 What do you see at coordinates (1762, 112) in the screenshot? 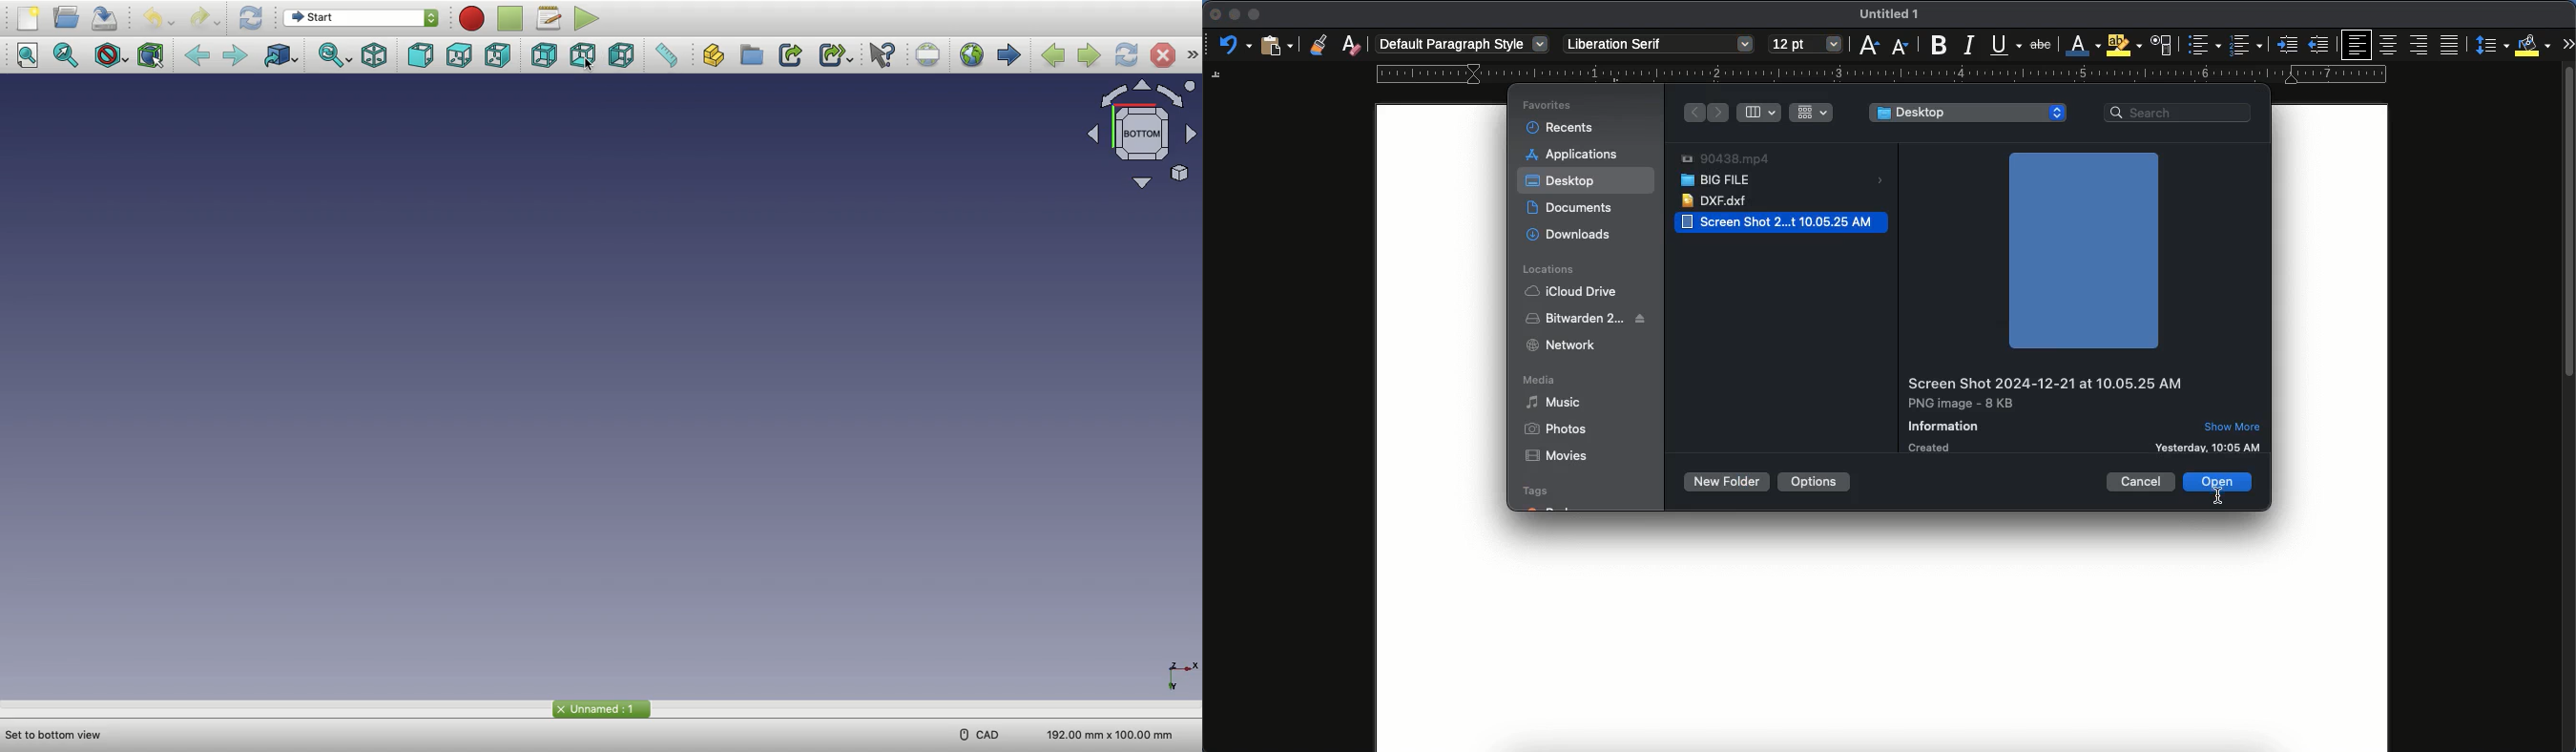
I see `column ` at bounding box center [1762, 112].